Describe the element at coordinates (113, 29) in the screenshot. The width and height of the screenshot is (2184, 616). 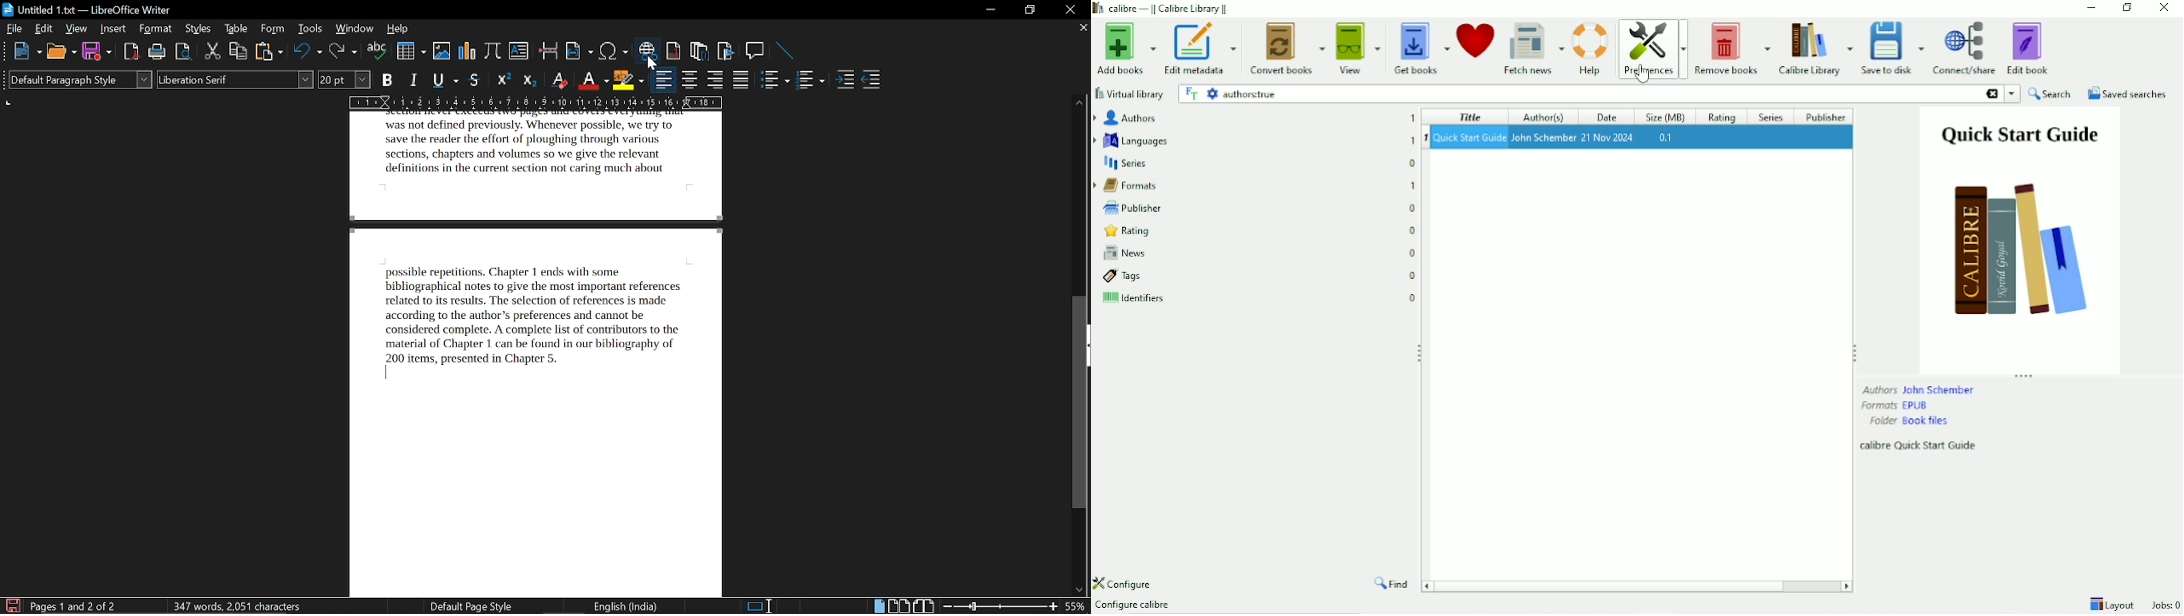
I see `insert` at that location.